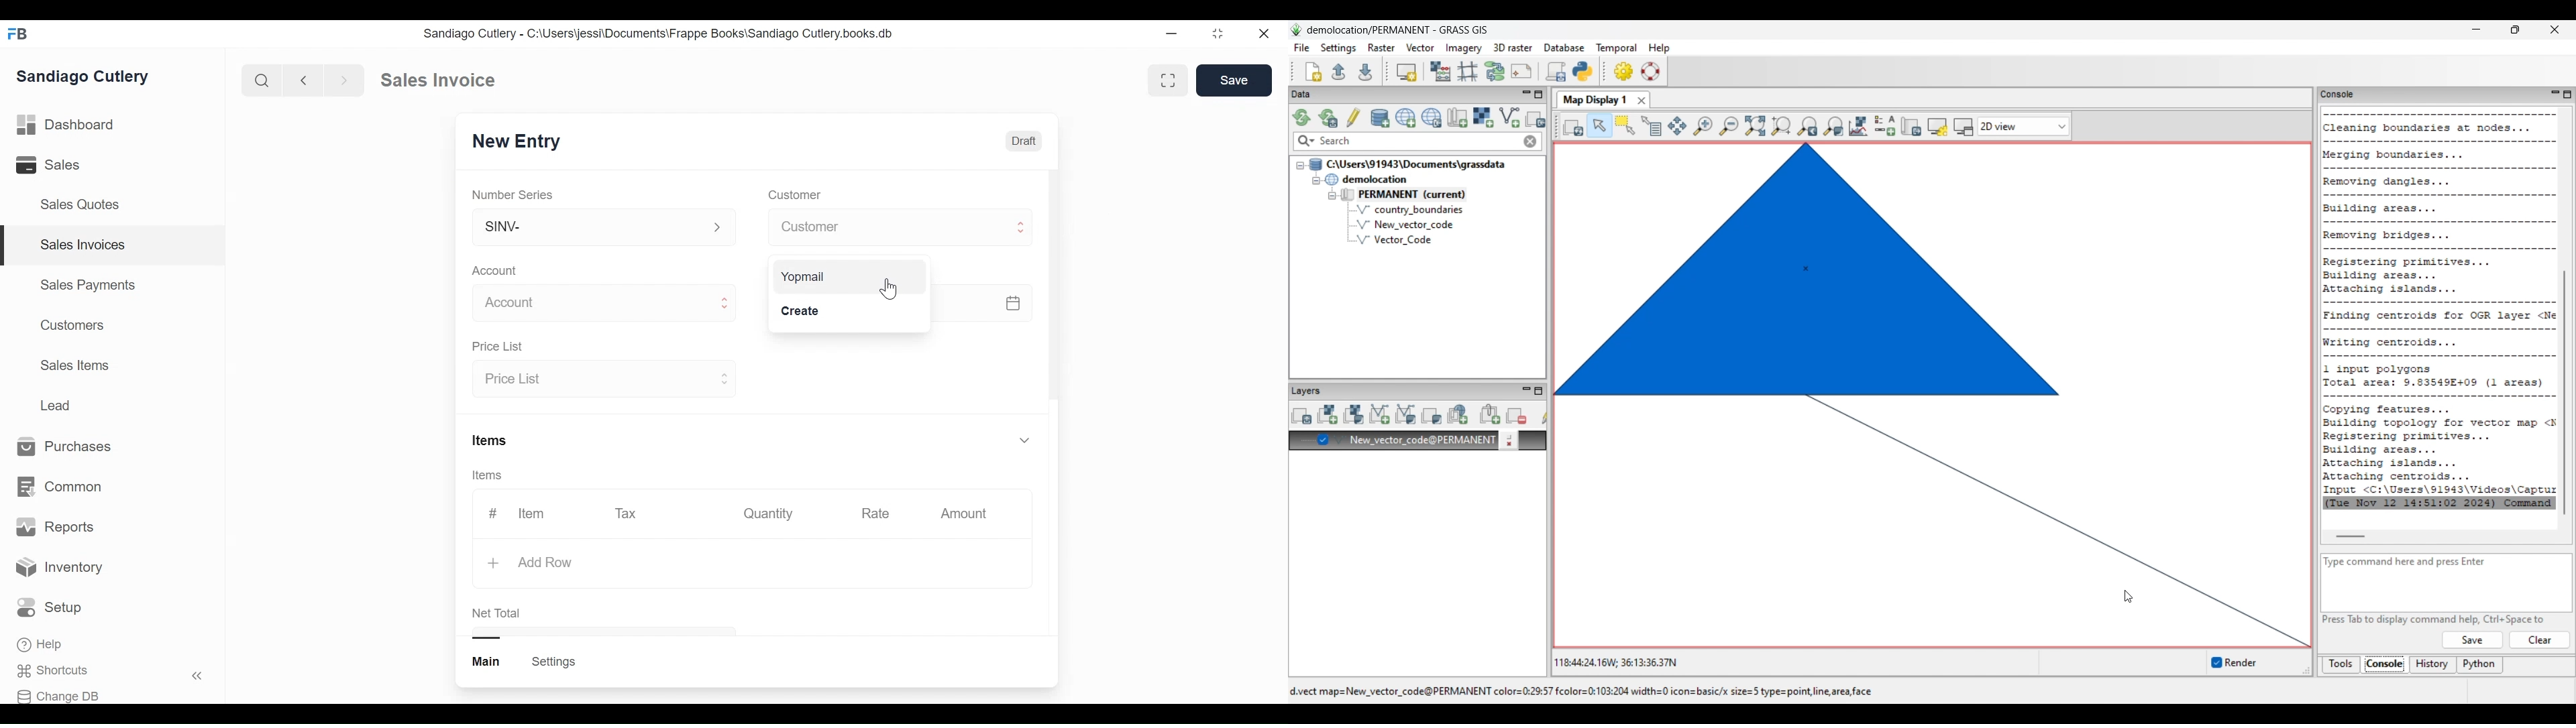 The width and height of the screenshot is (2576, 728). Describe the element at coordinates (529, 562) in the screenshot. I see `+ Add Row` at that location.